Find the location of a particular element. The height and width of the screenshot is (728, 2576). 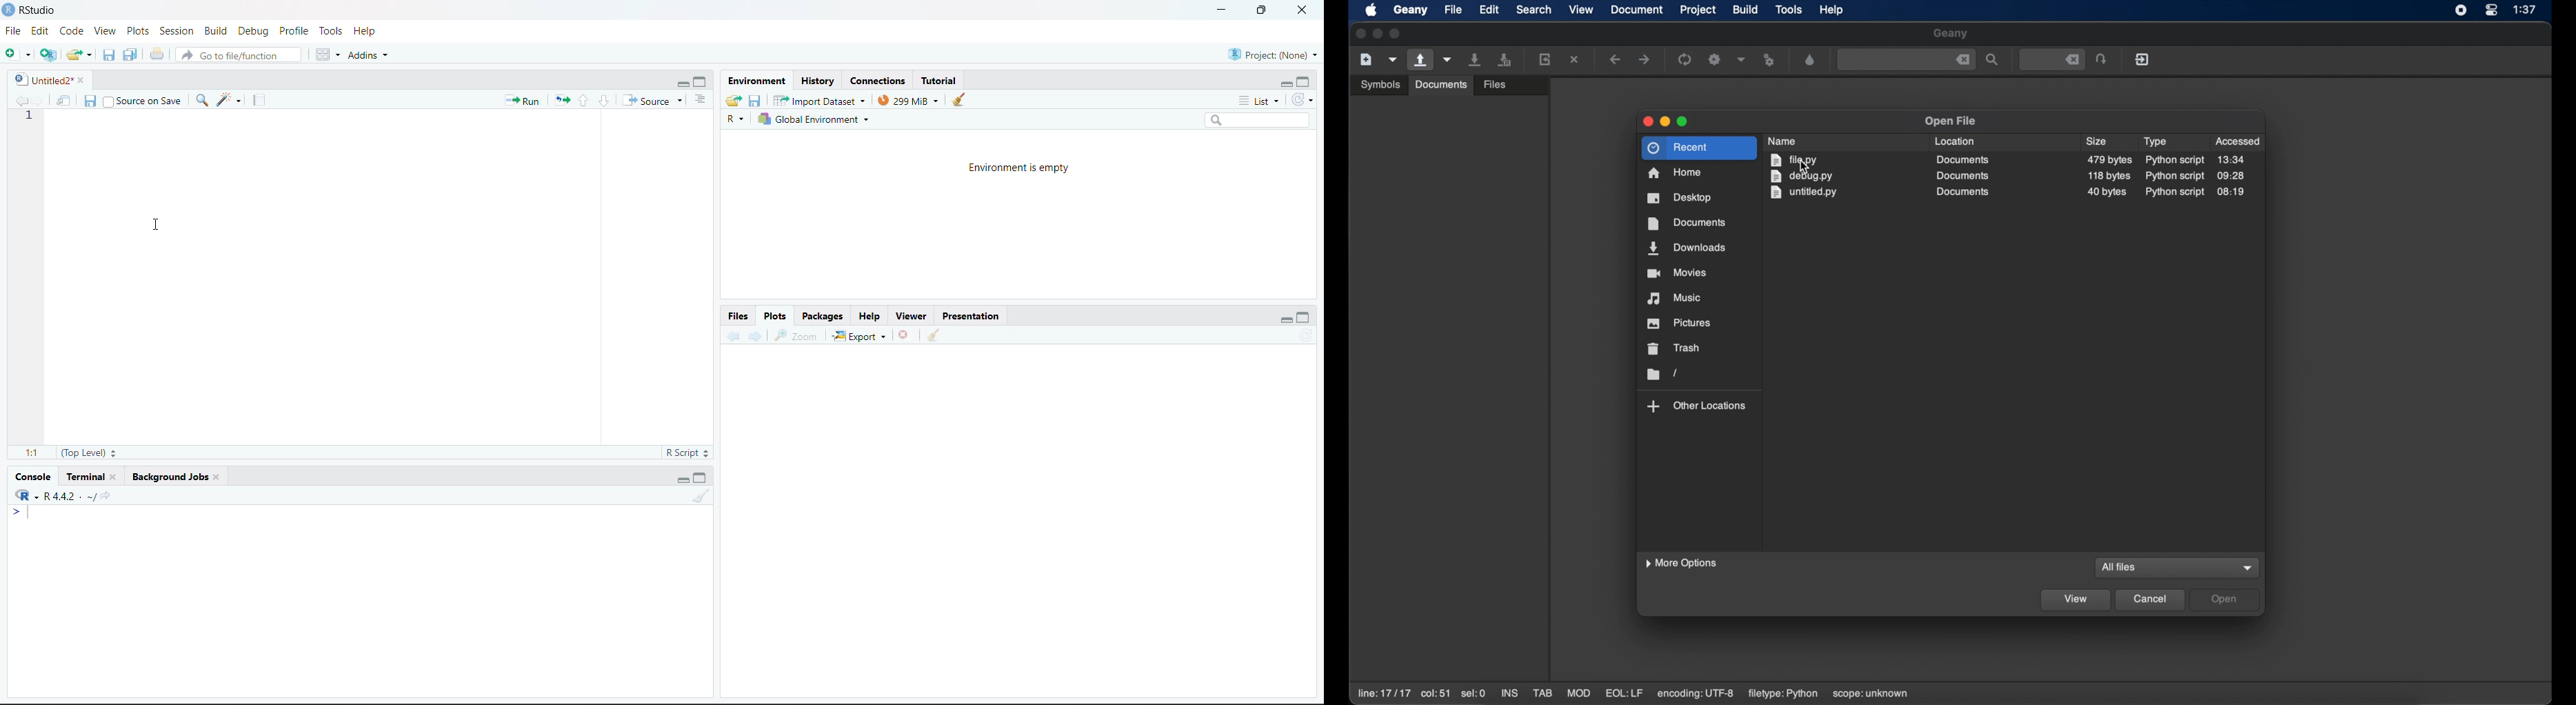

source on save is located at coordinates (142, 101).